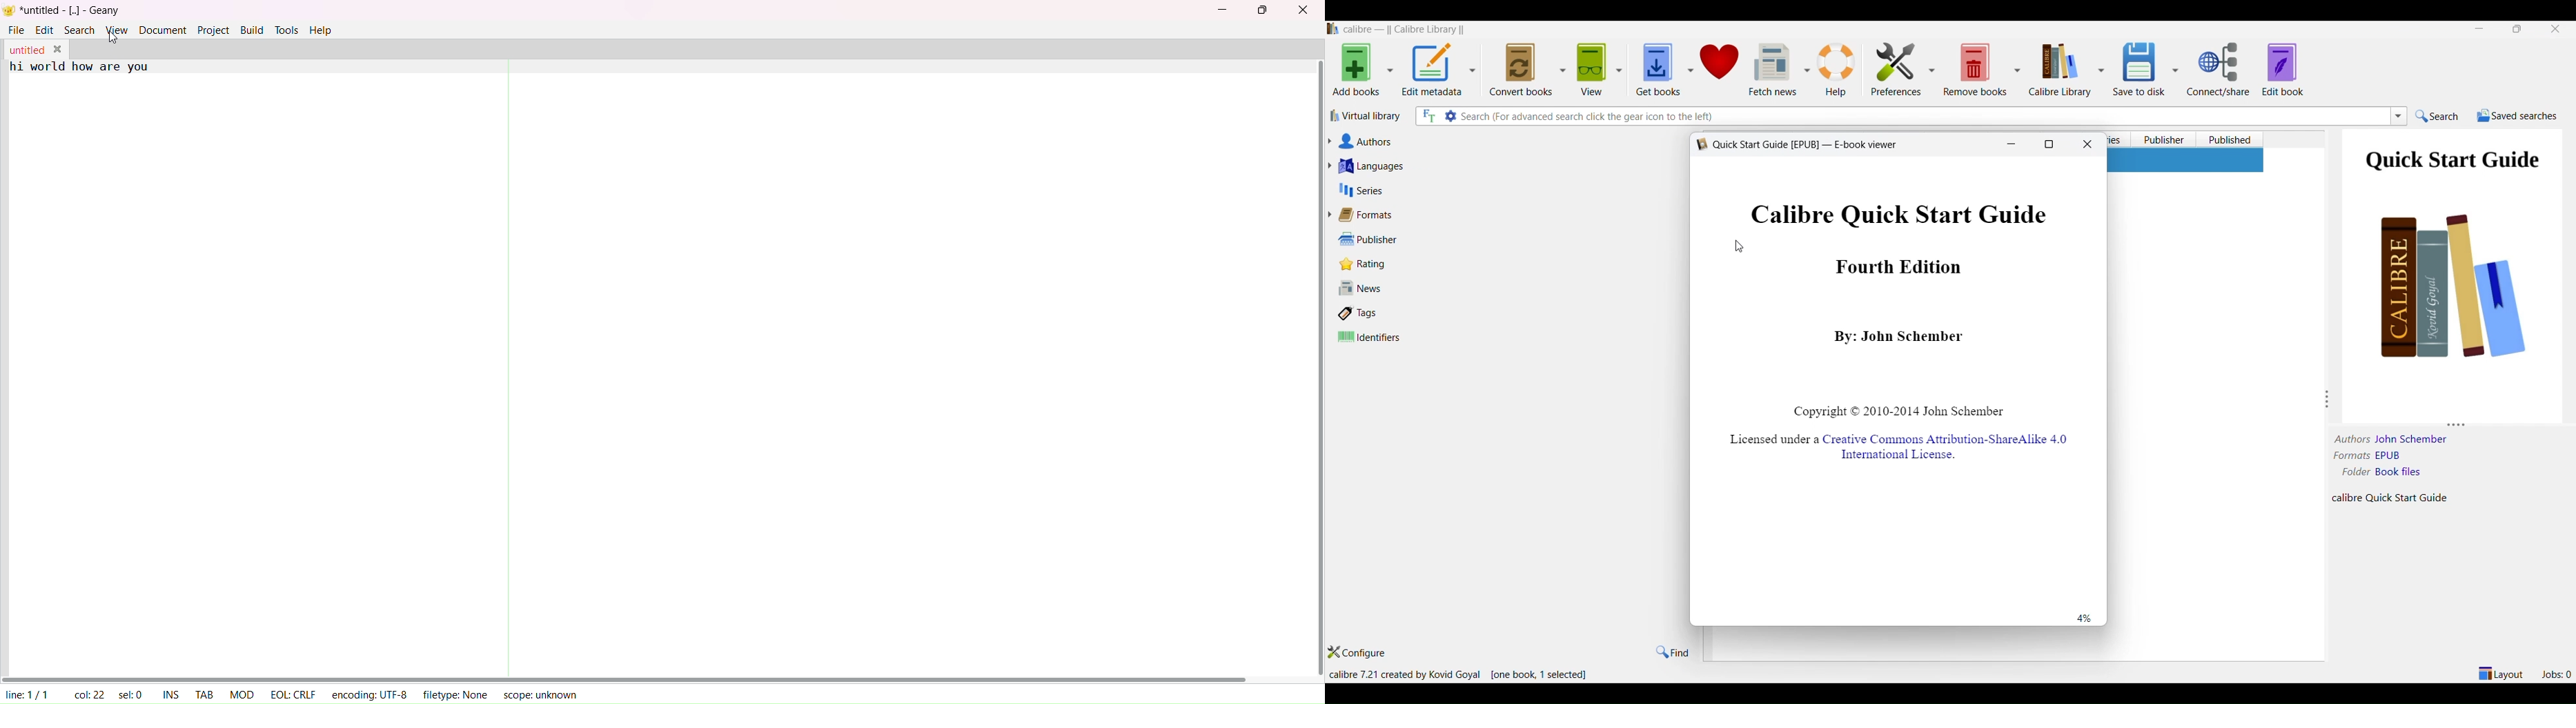 This screenshot has width=2576, height=728. Describe the element at coordinates (1690, 69) in the screenshot. I see `get books options dropdown button` at that location.